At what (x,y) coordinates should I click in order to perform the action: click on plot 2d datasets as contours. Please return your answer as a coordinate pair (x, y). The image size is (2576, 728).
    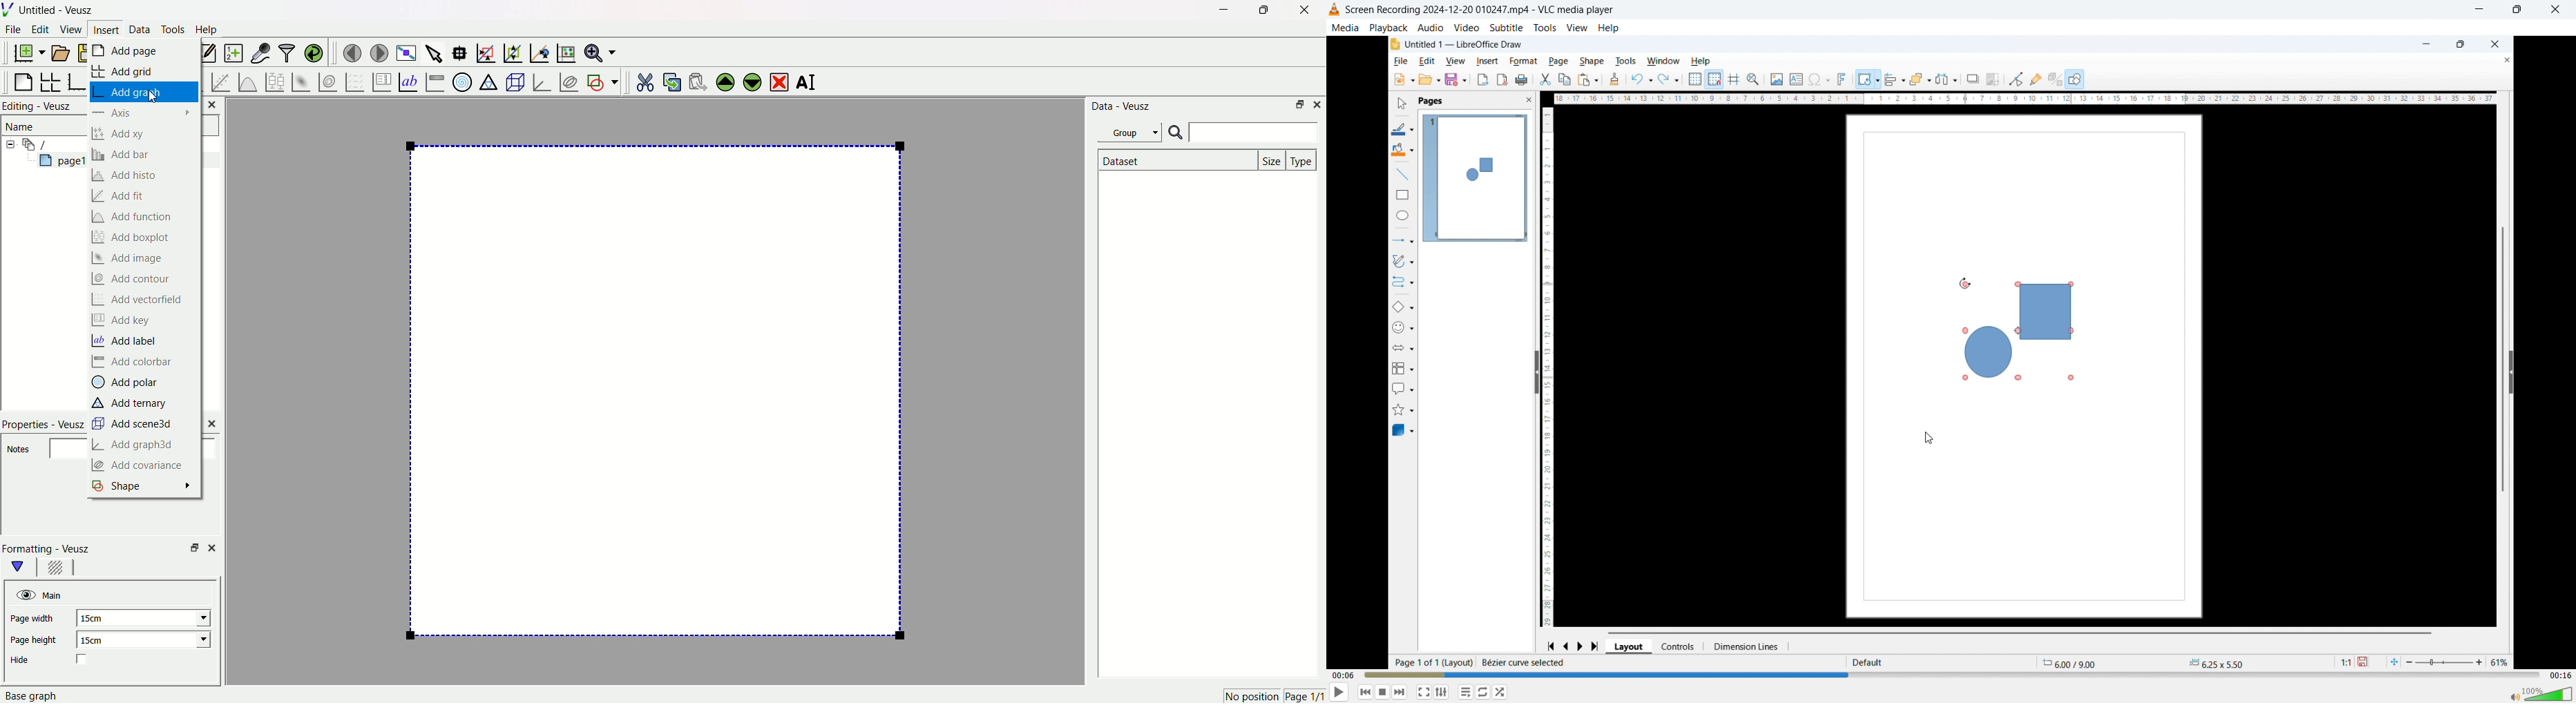
    Looking at the image, I should click on (327, 81).